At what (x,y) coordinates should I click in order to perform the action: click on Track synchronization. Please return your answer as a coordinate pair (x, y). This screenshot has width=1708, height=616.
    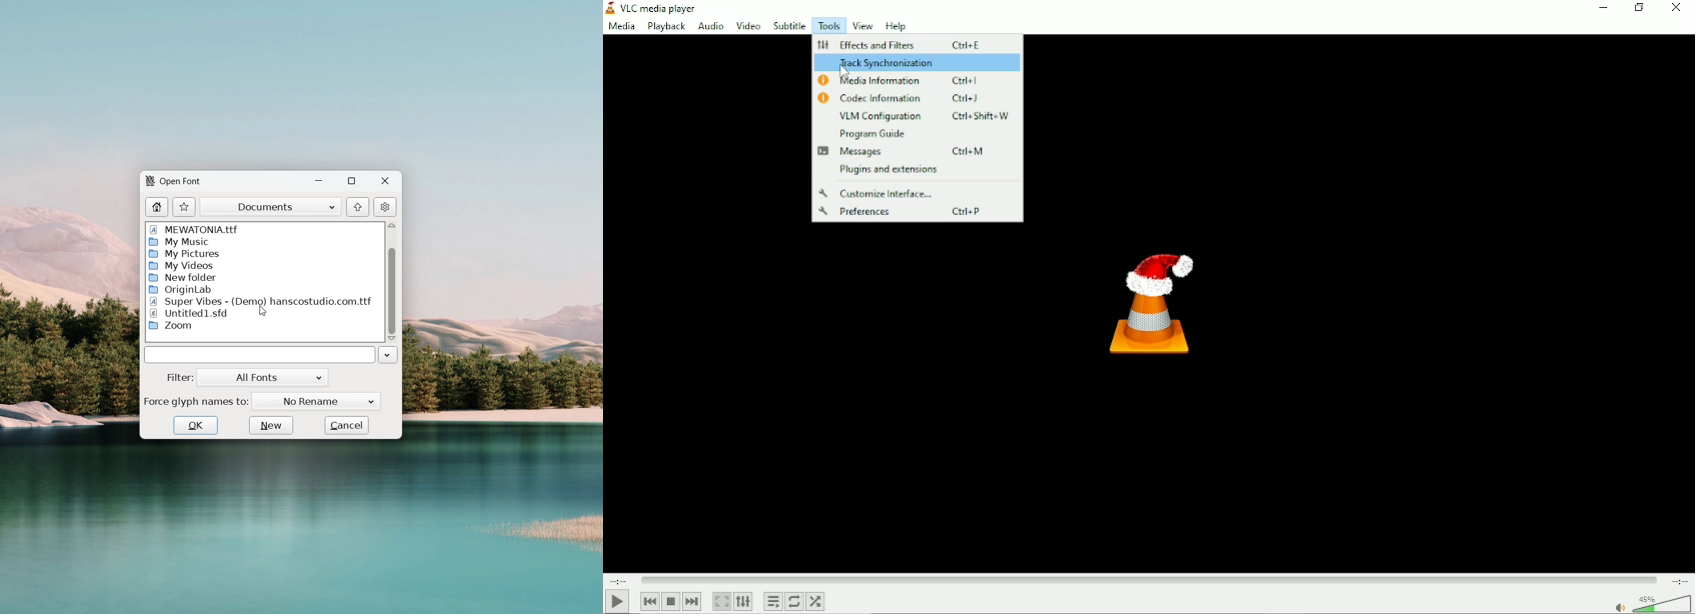
    Looking at the image, I should click on (918, 63).